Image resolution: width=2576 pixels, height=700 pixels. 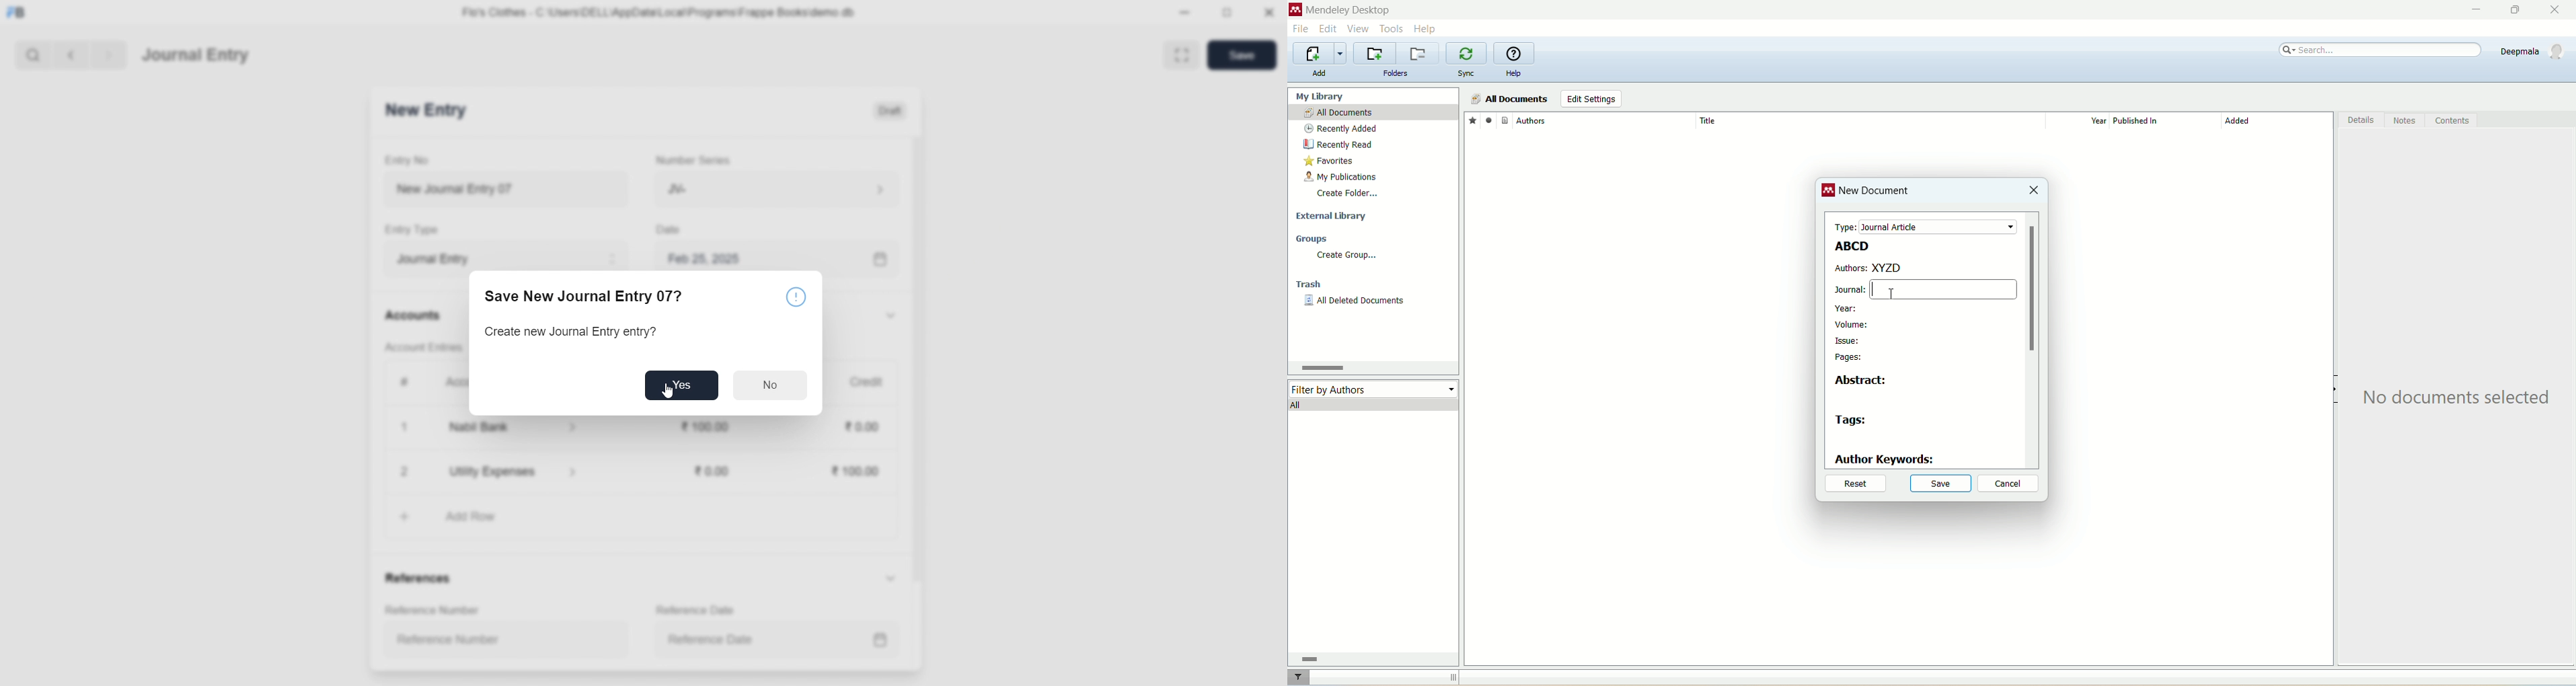 I want to click on cursor, so click(x=1873, y=289).